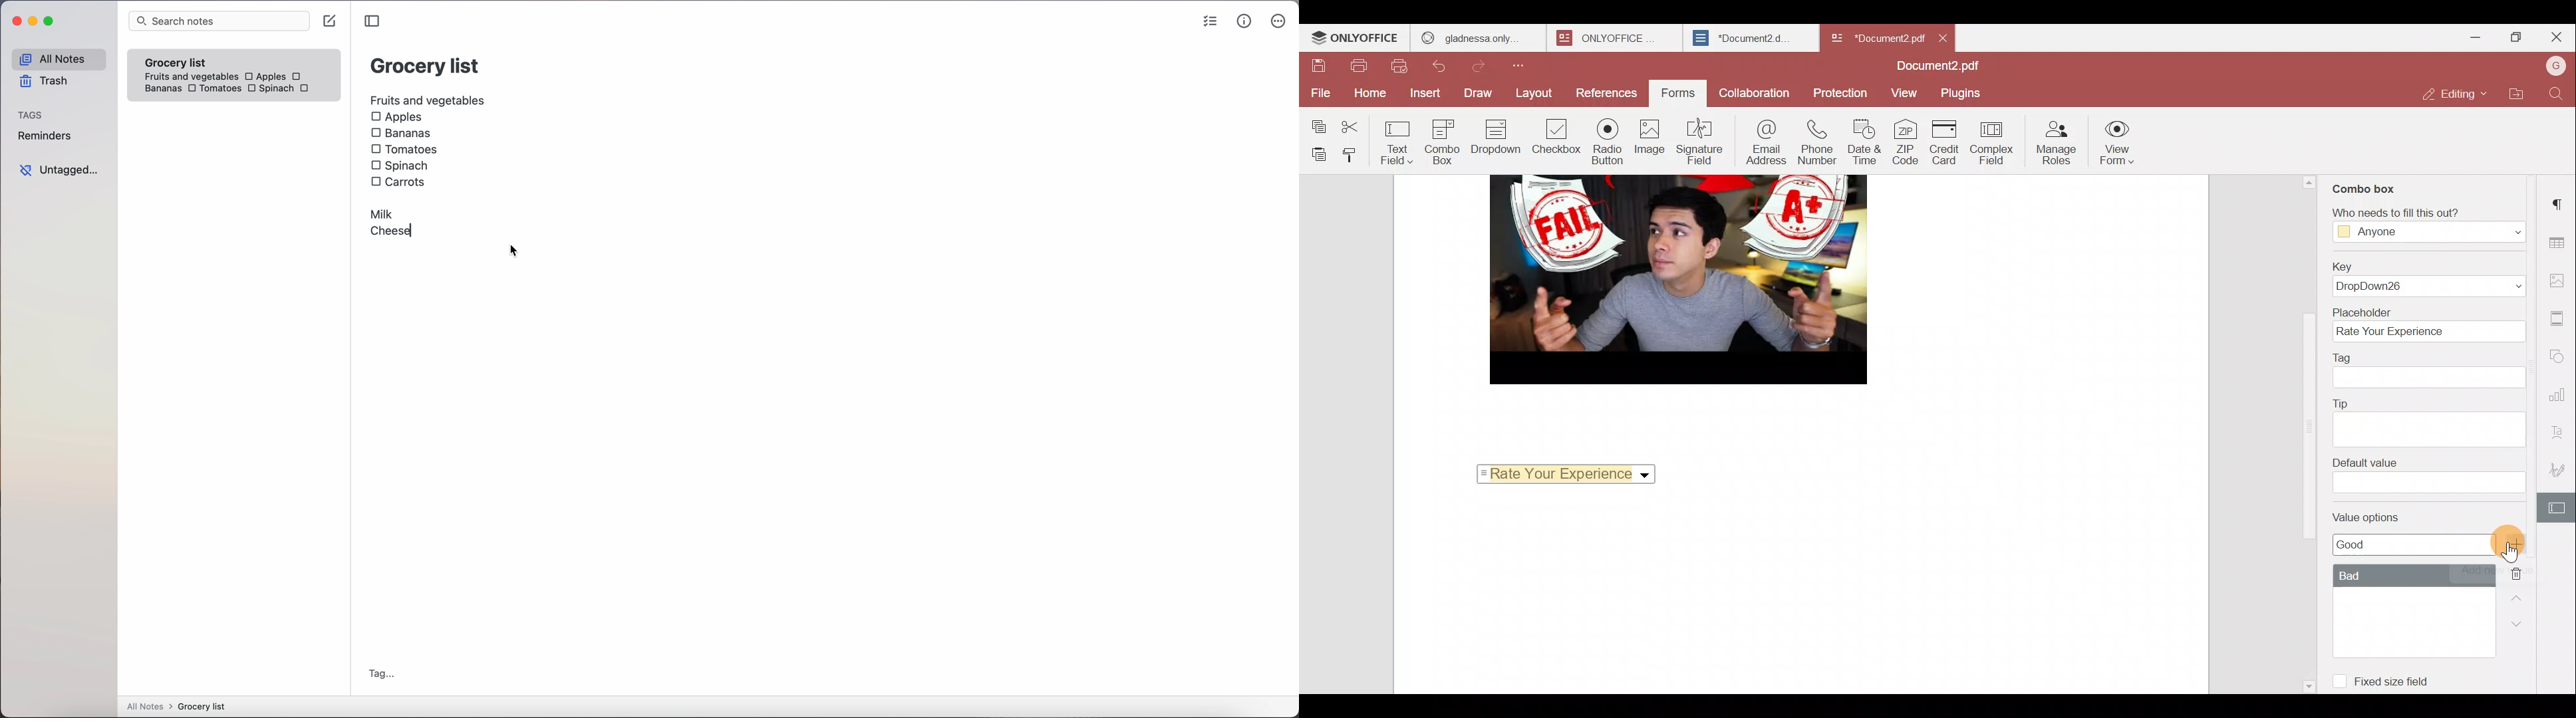  What do you see at coordinates (2383, 677) in the screenshot?
I see `Fixed size field` at bounding box center [2383, 677].